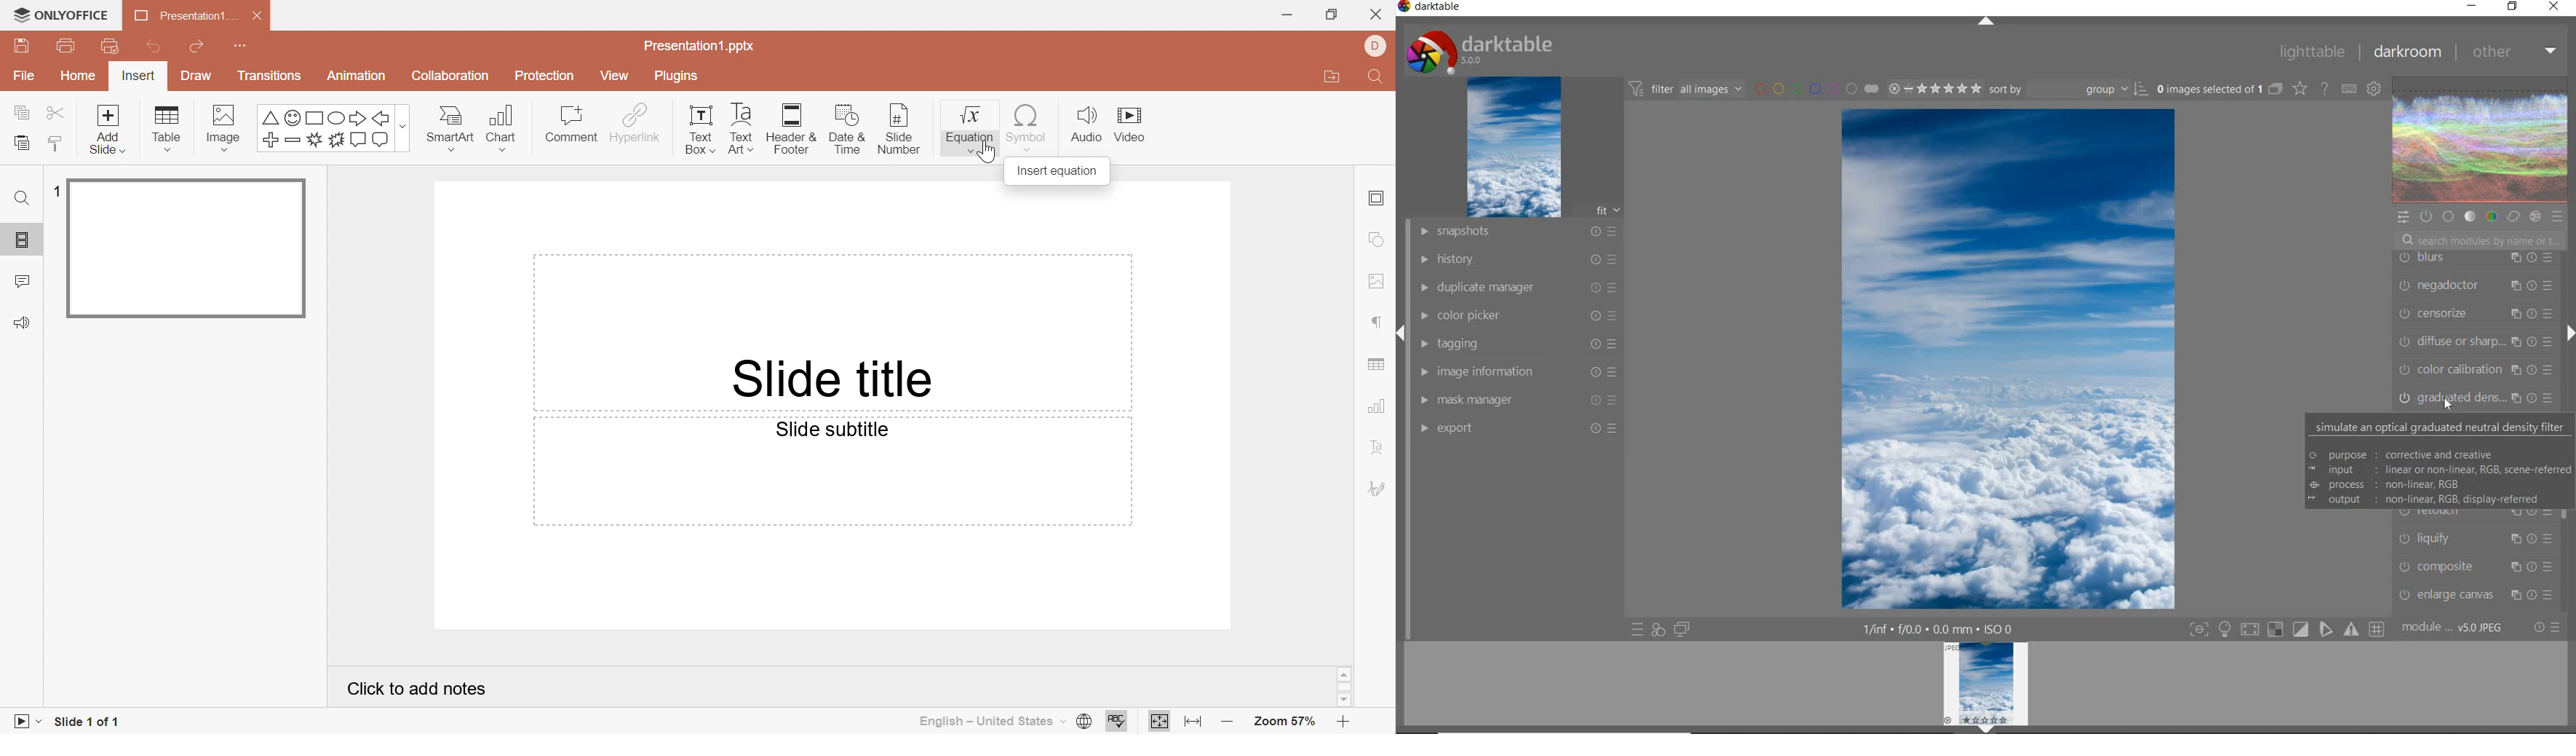  Describe the element at coordinates (60, 17) in the screenshot. I see `ONLYOFFICE` at that location.